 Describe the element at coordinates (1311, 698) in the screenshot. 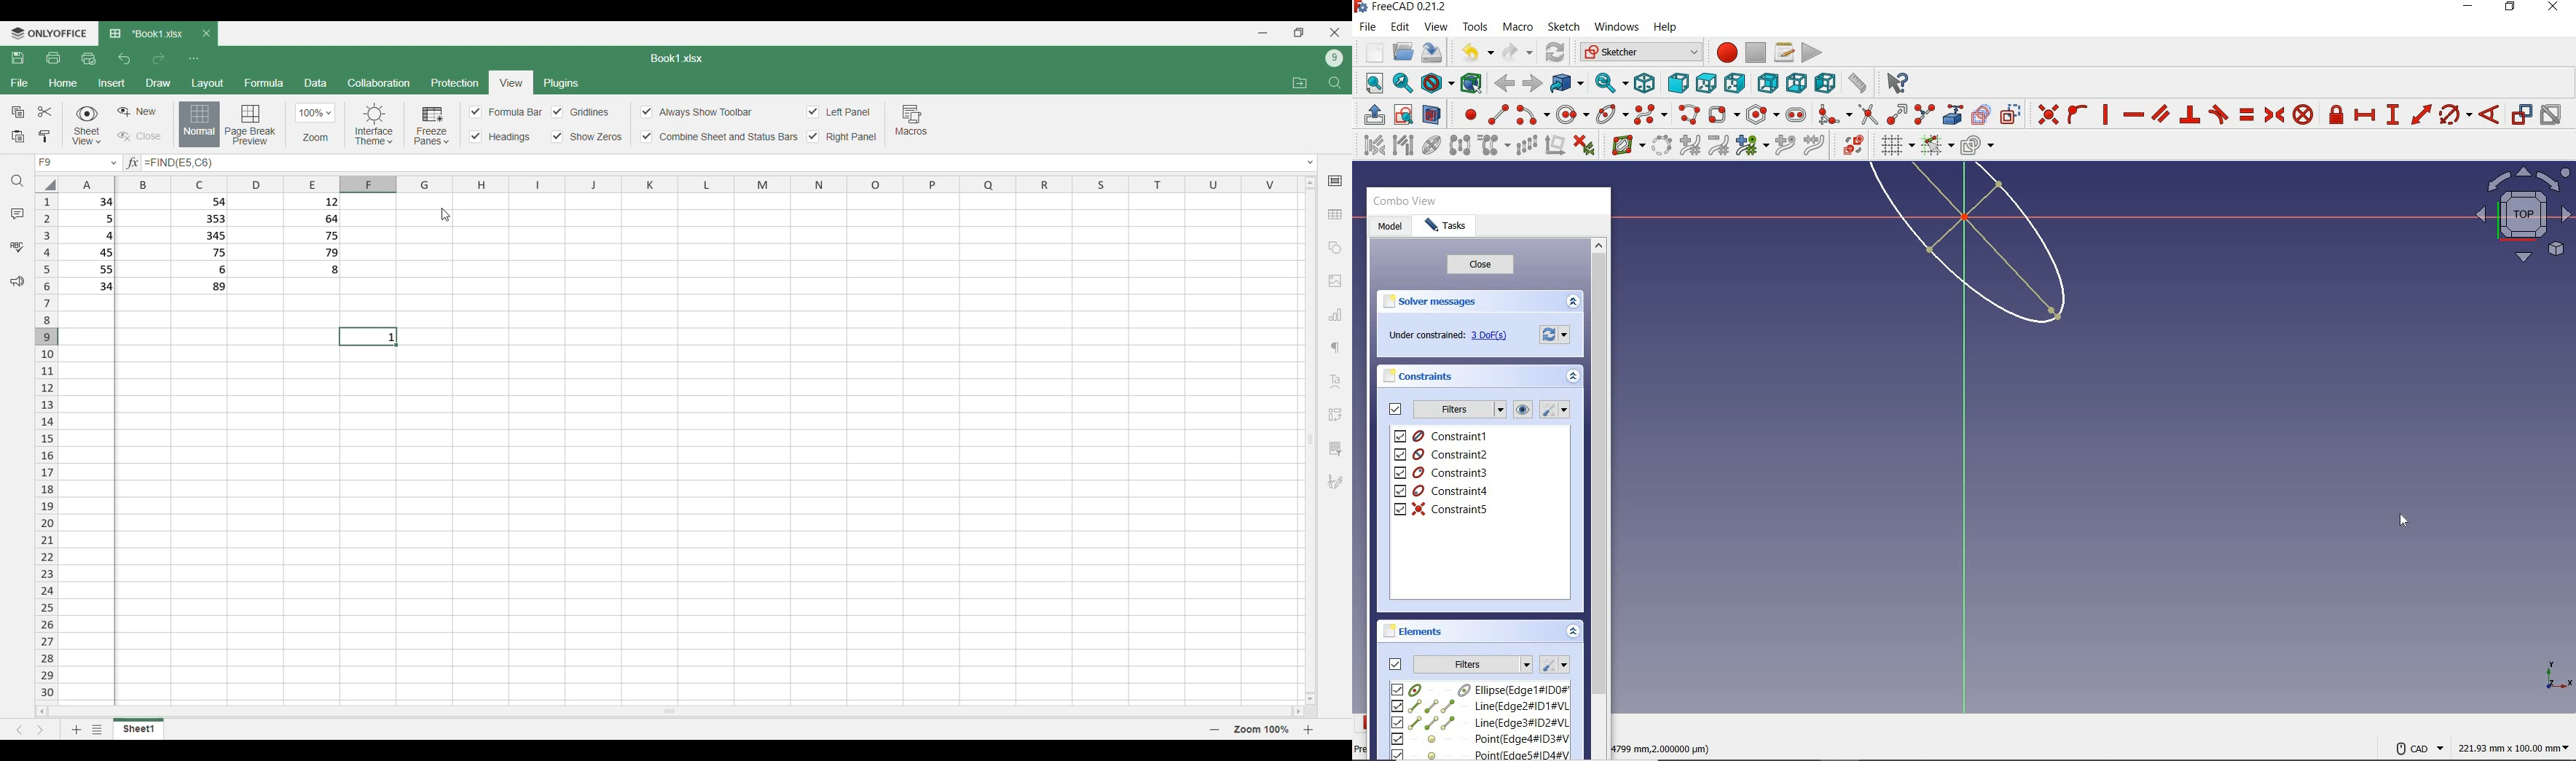

I see `move down` at that location.